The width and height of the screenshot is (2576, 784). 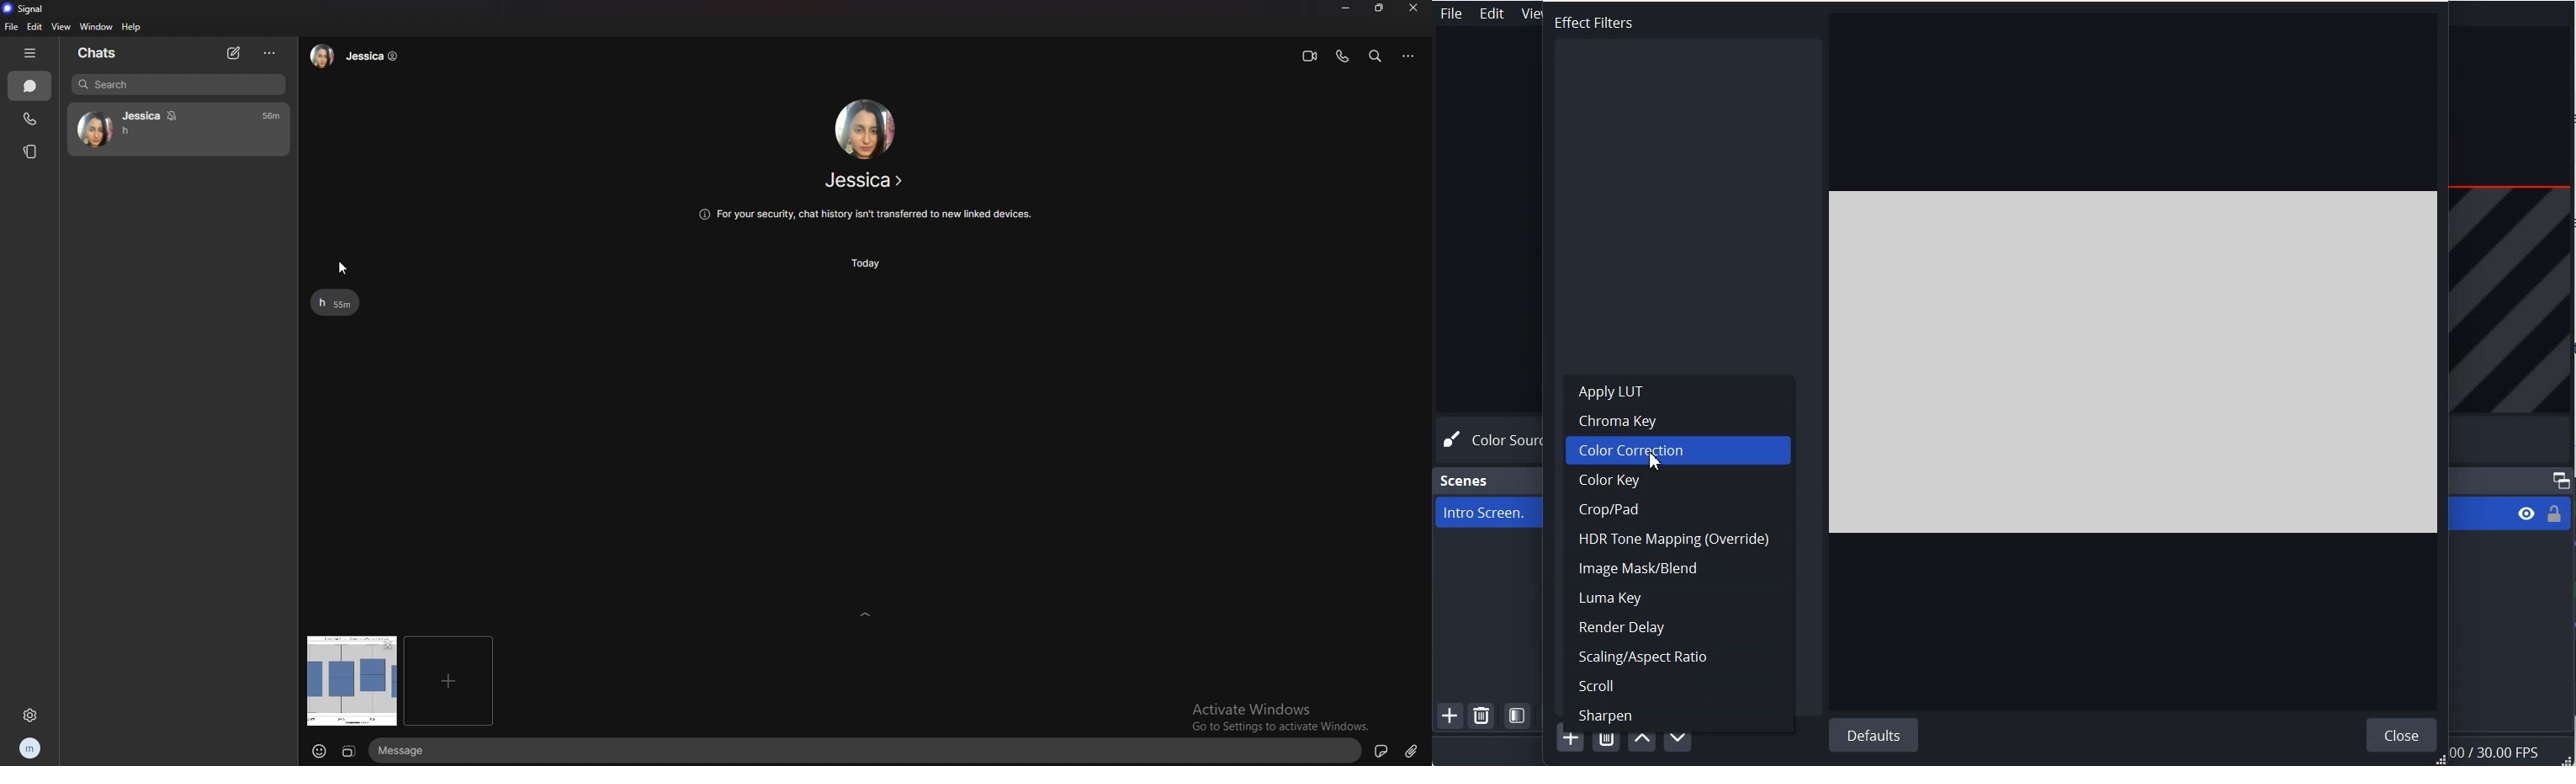 I want to click on chats, so click(x=104, y=54).